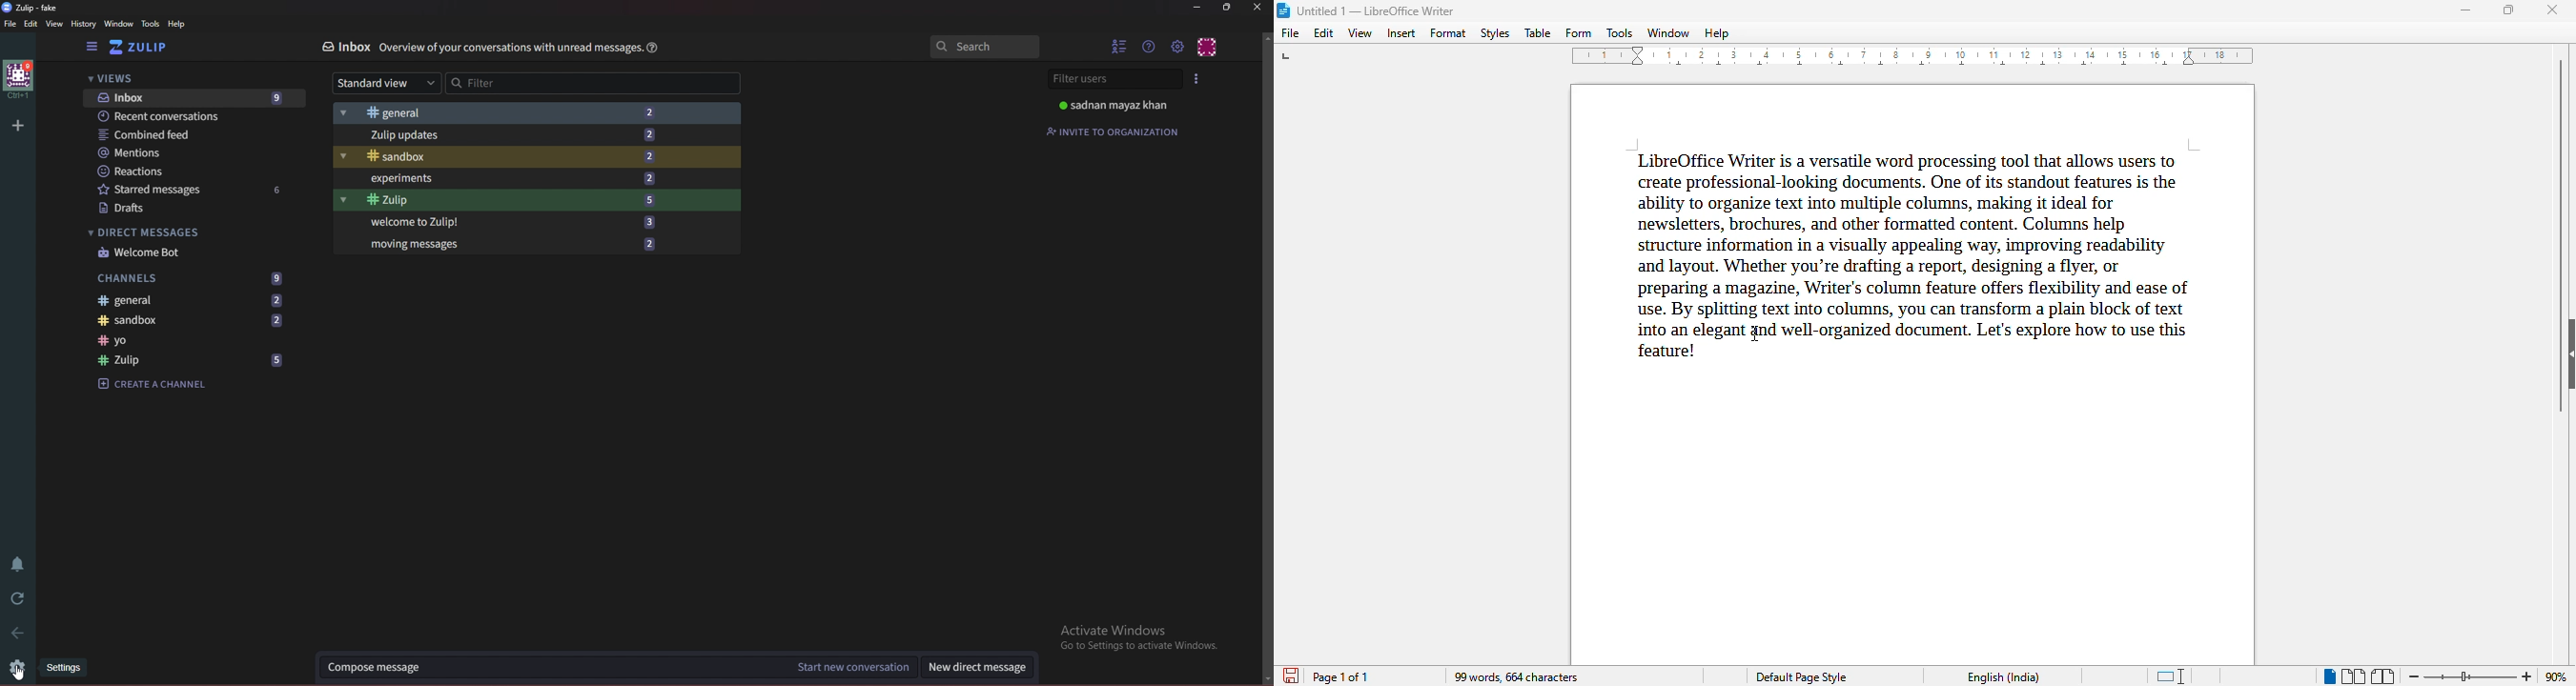 This screenshot has height=700, width=2576. Describe the element at coordinates (1340, 677) in the screenshot. I see `page 1 of 1` at that location.